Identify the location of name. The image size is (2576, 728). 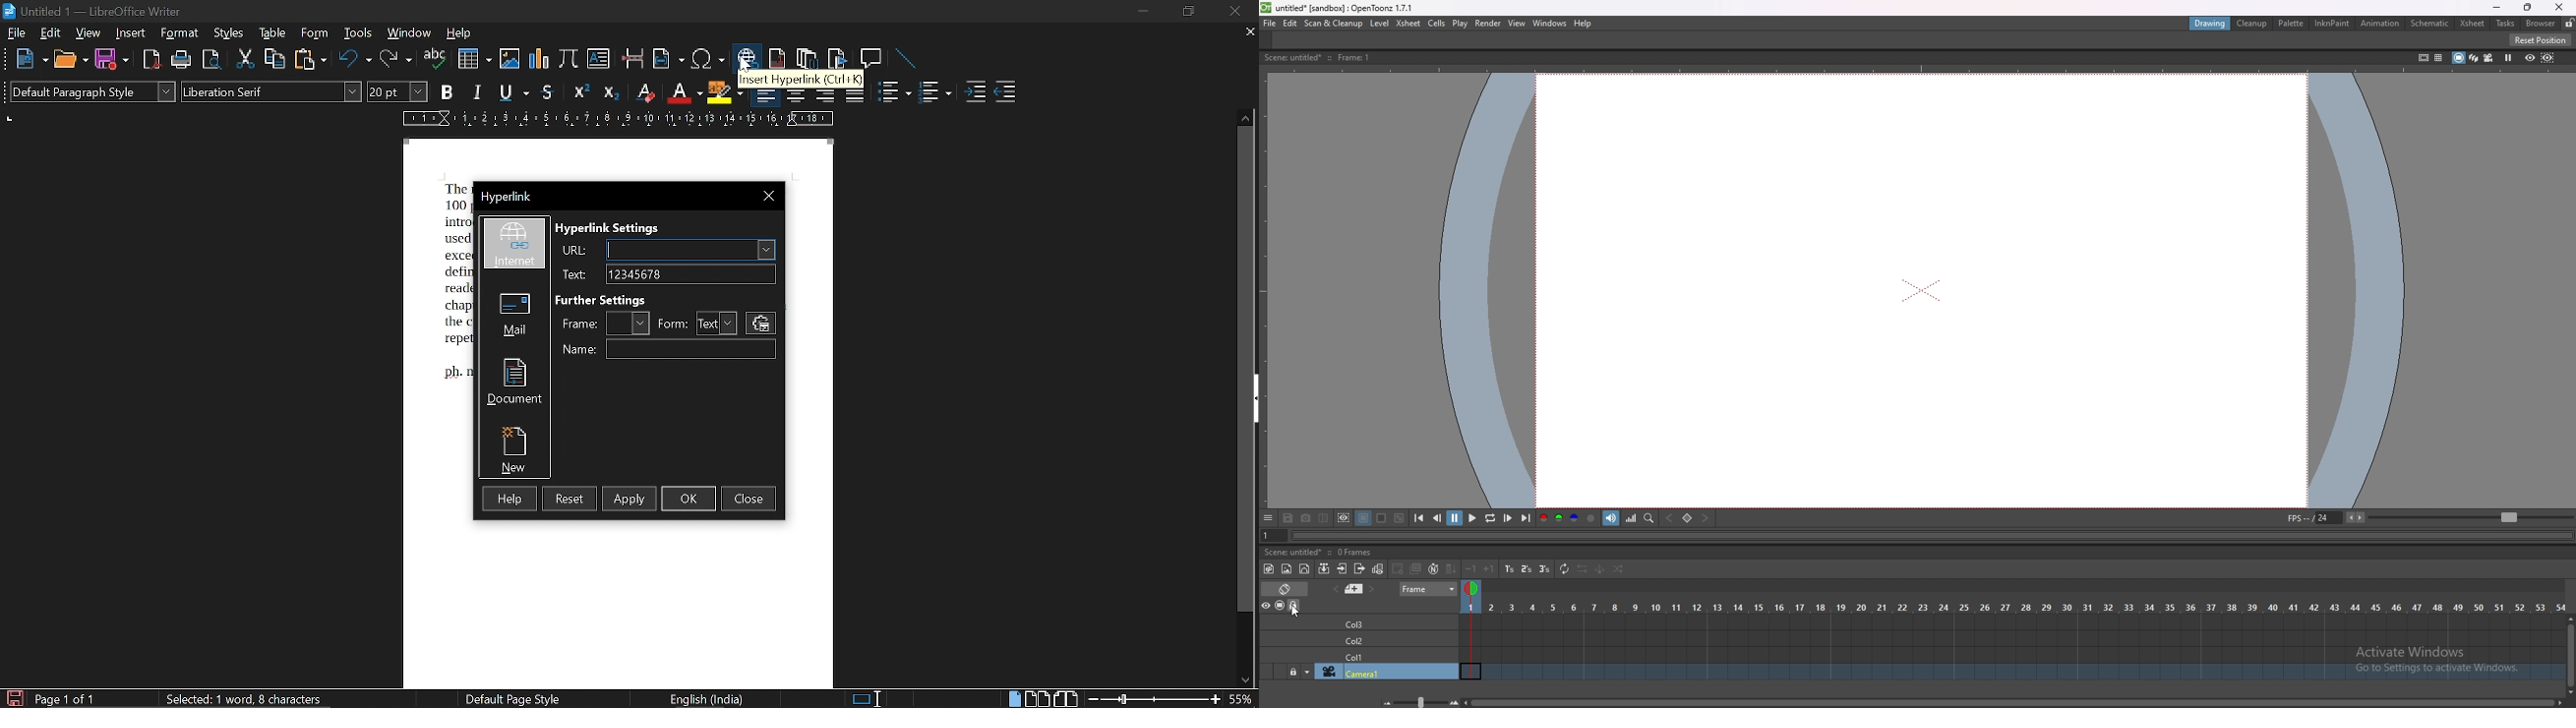
(690, 349).